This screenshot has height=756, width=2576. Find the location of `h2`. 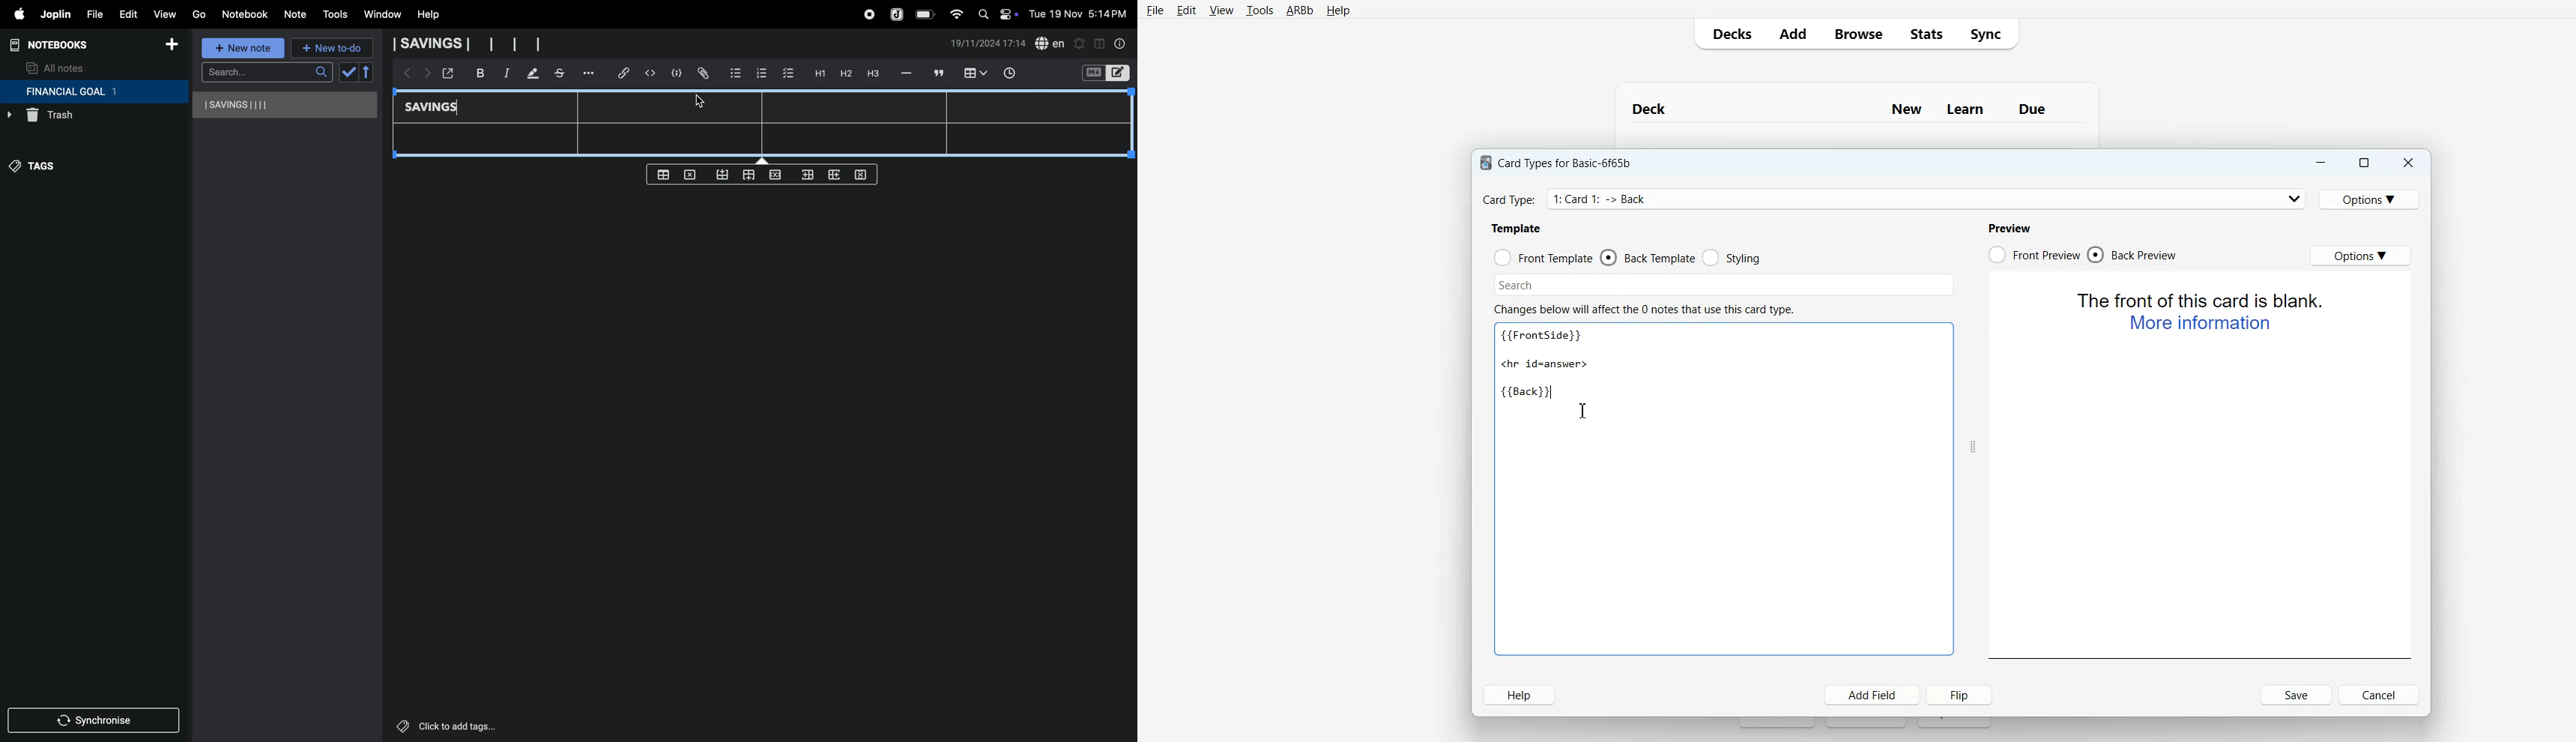

h2 is located at coordinates (845, 73).